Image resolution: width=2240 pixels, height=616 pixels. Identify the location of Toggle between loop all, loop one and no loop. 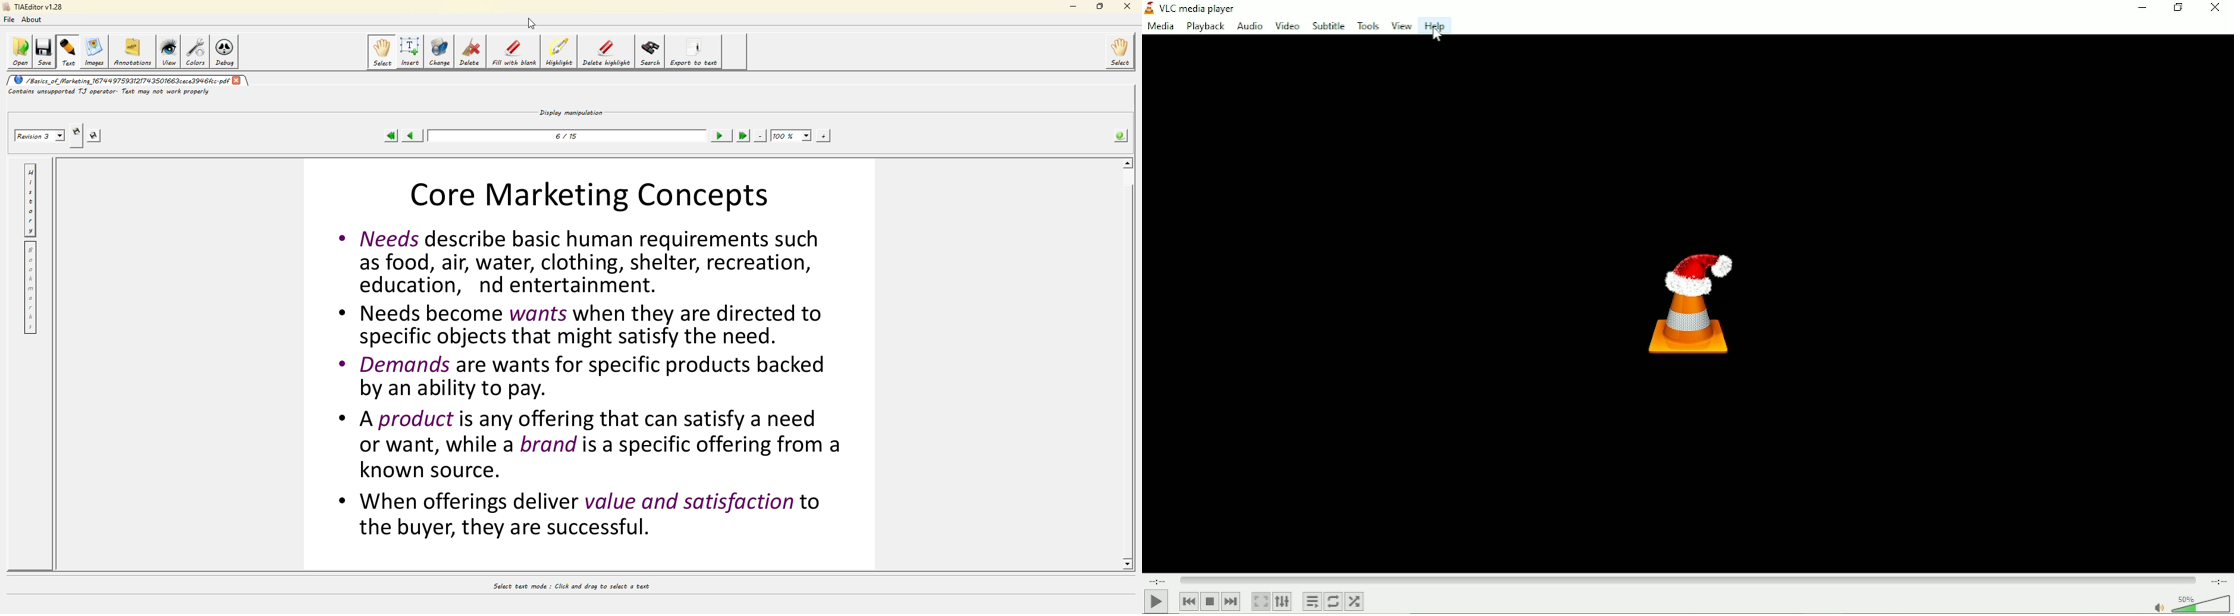
(1333, 602).